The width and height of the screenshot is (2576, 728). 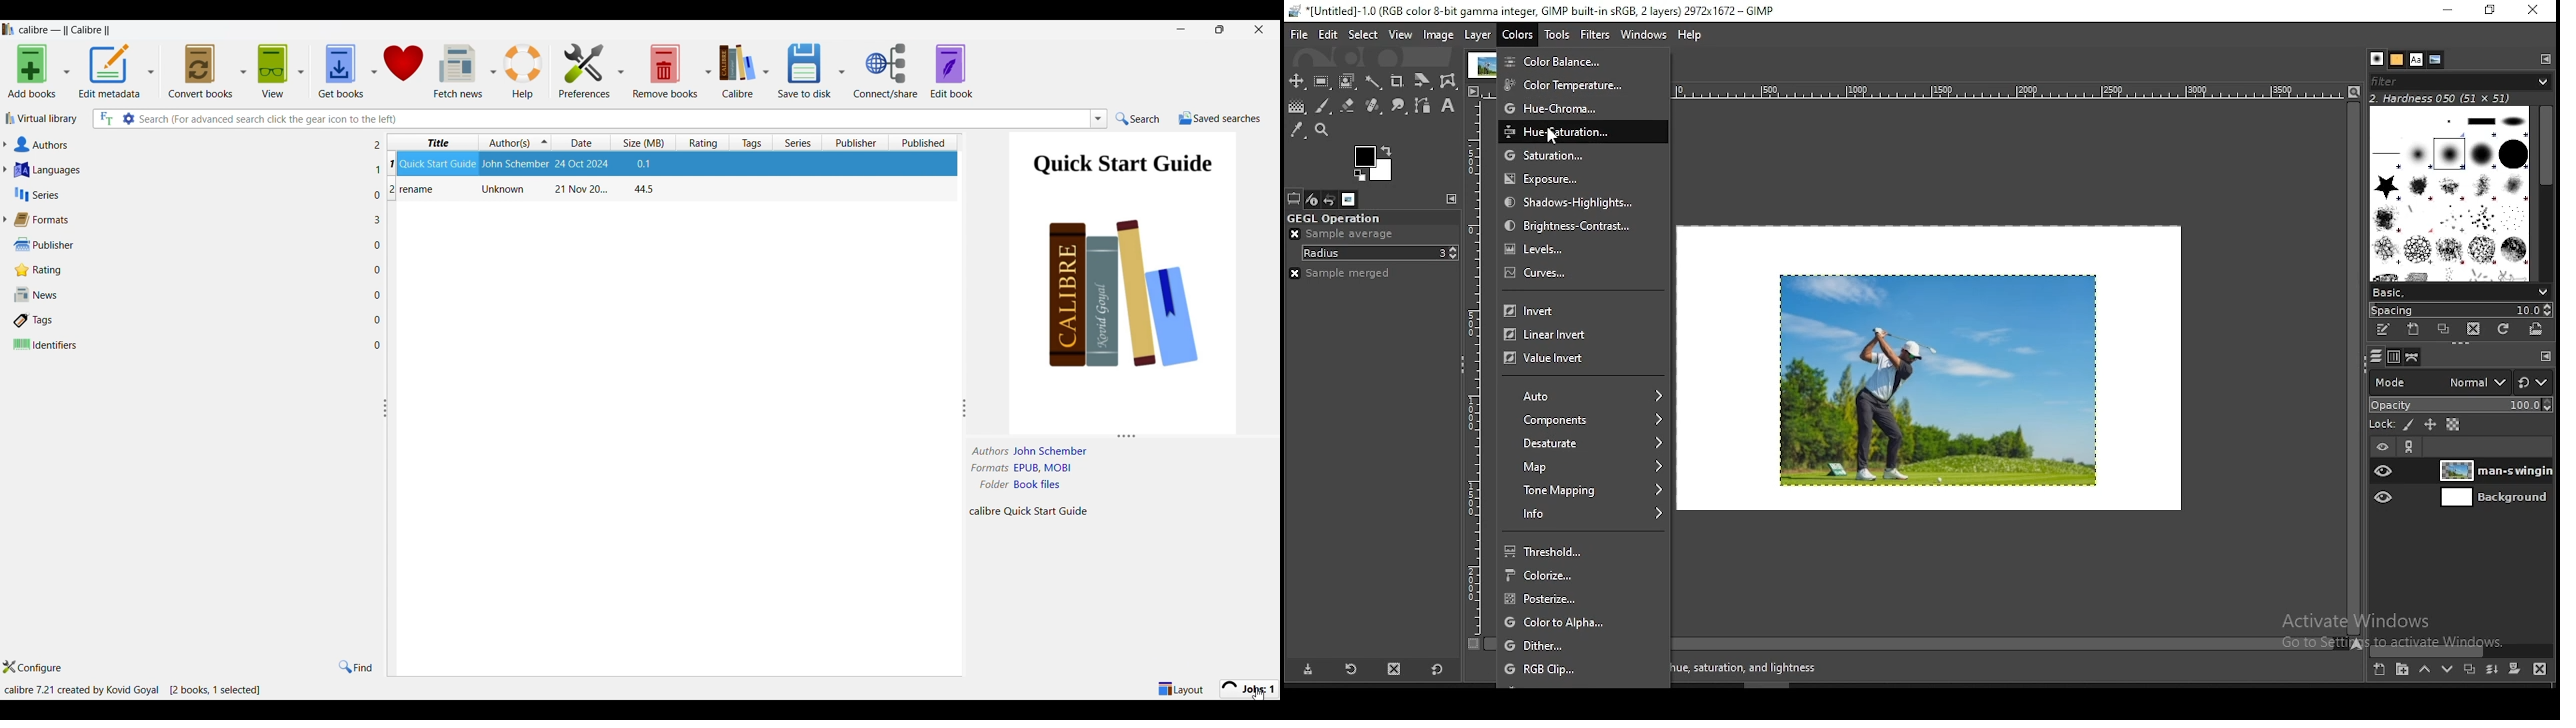 I want to click on Find, so click(x=355, y=667).